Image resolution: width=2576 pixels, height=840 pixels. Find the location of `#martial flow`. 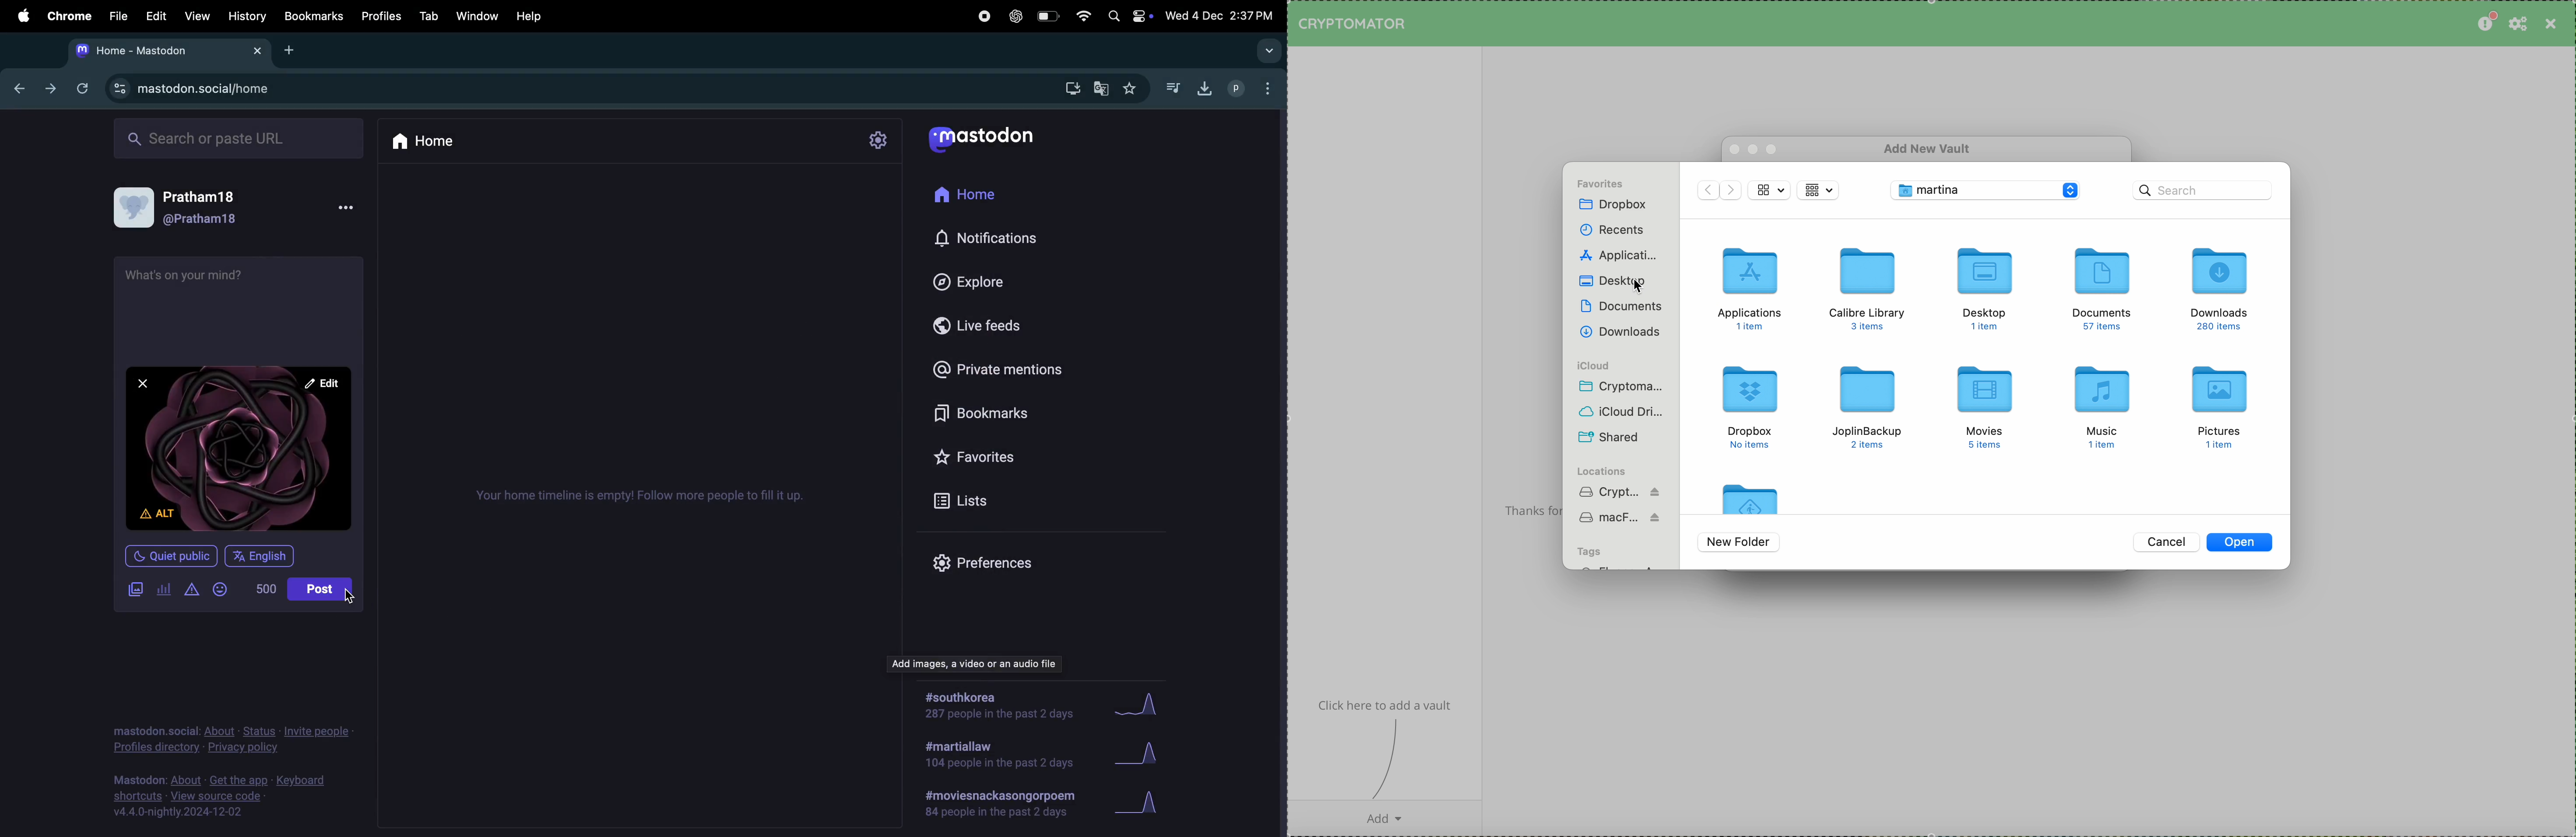

#martial flow is located at coordinates (1001, 755).